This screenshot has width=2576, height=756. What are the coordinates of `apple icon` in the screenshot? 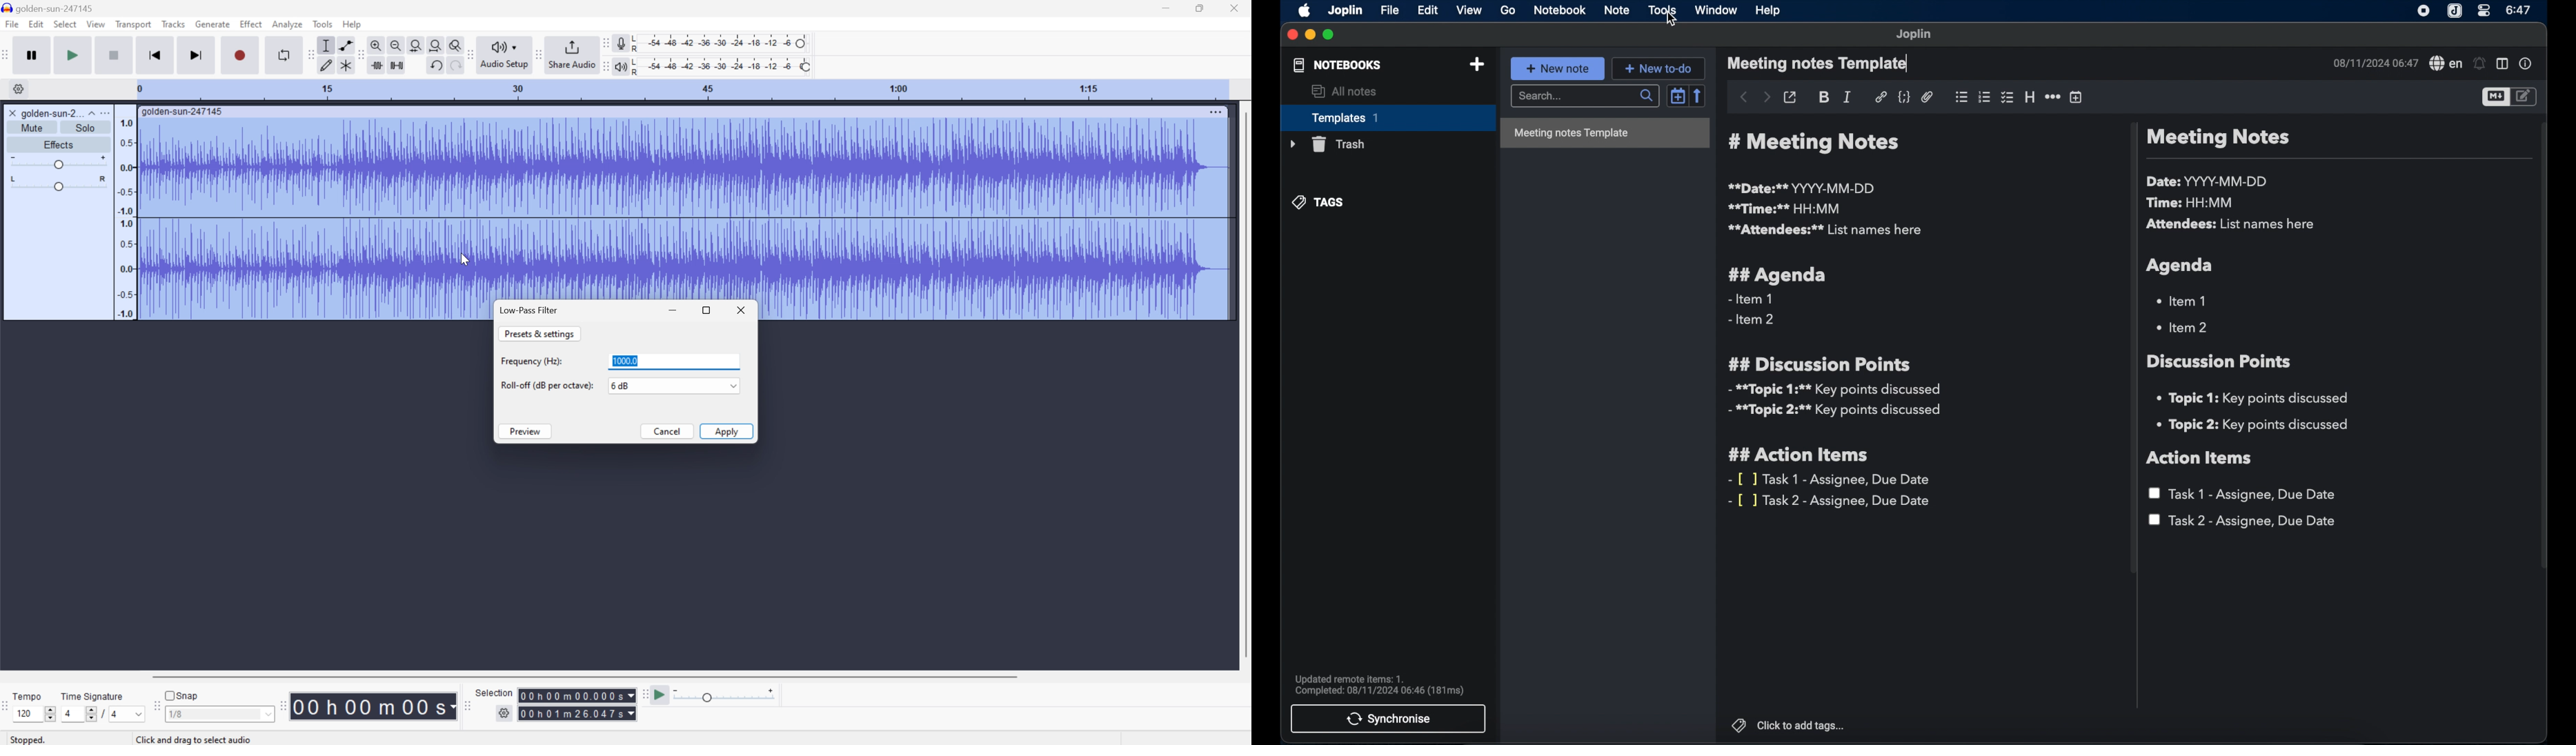 It's located at (1302, 11).